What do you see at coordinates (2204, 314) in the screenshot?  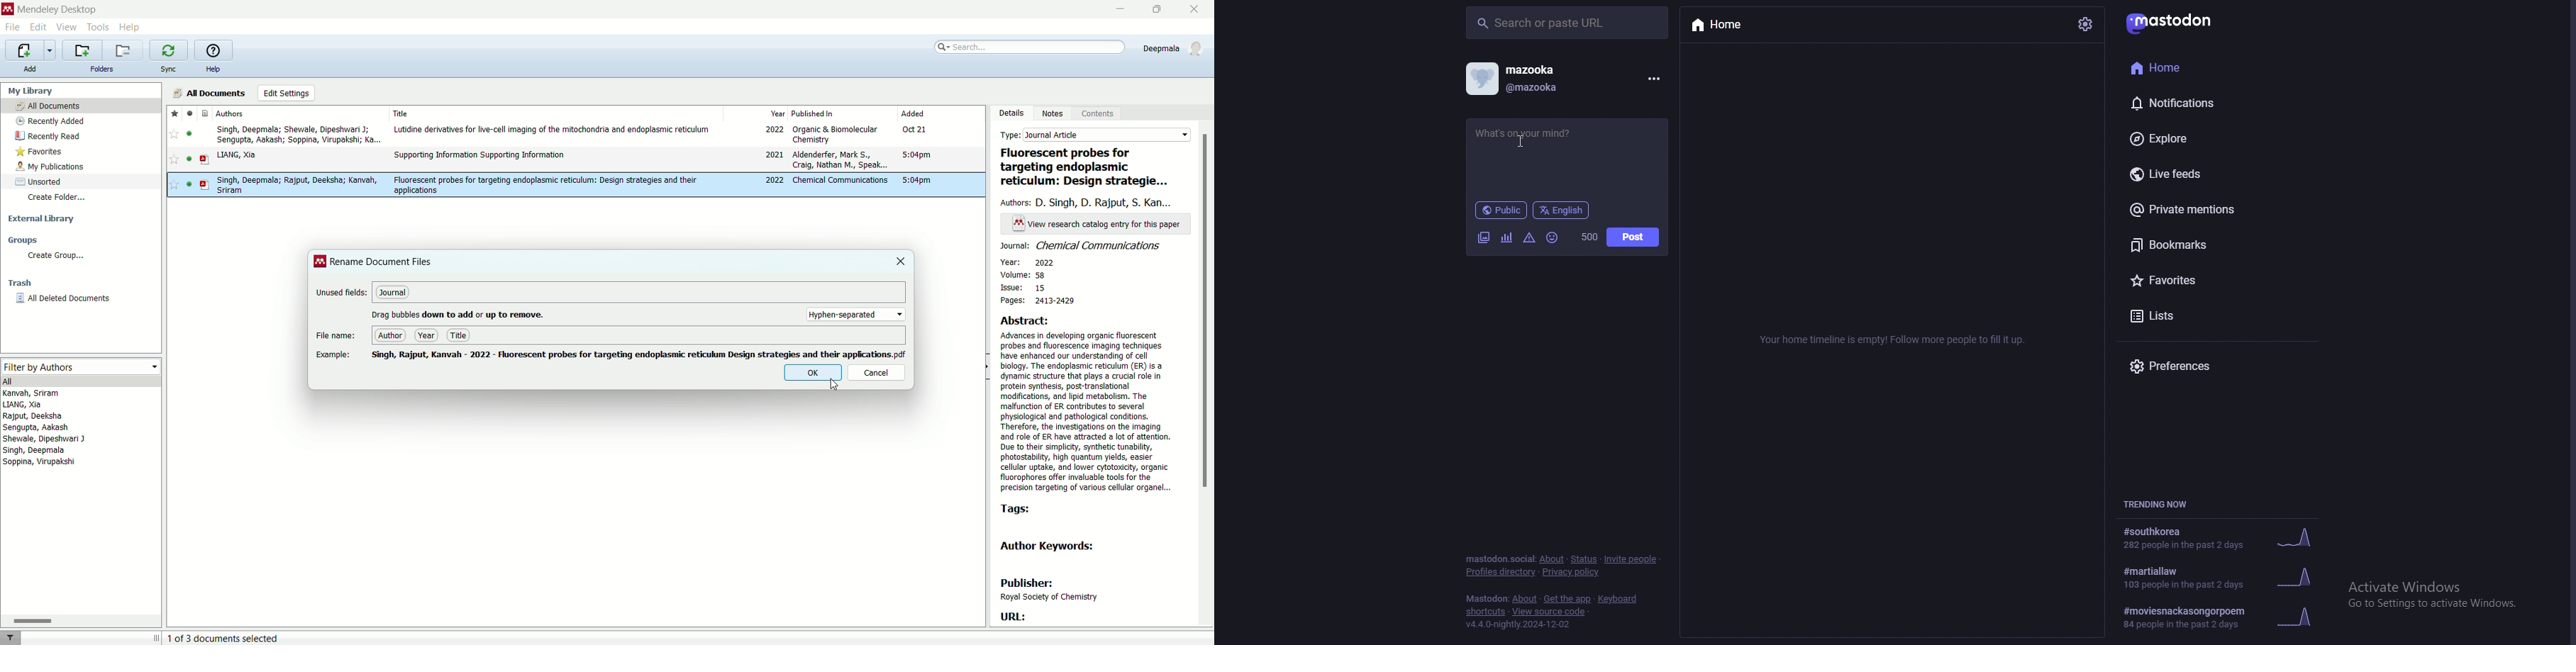 I see `lists` at bounding box center [2204, 314].